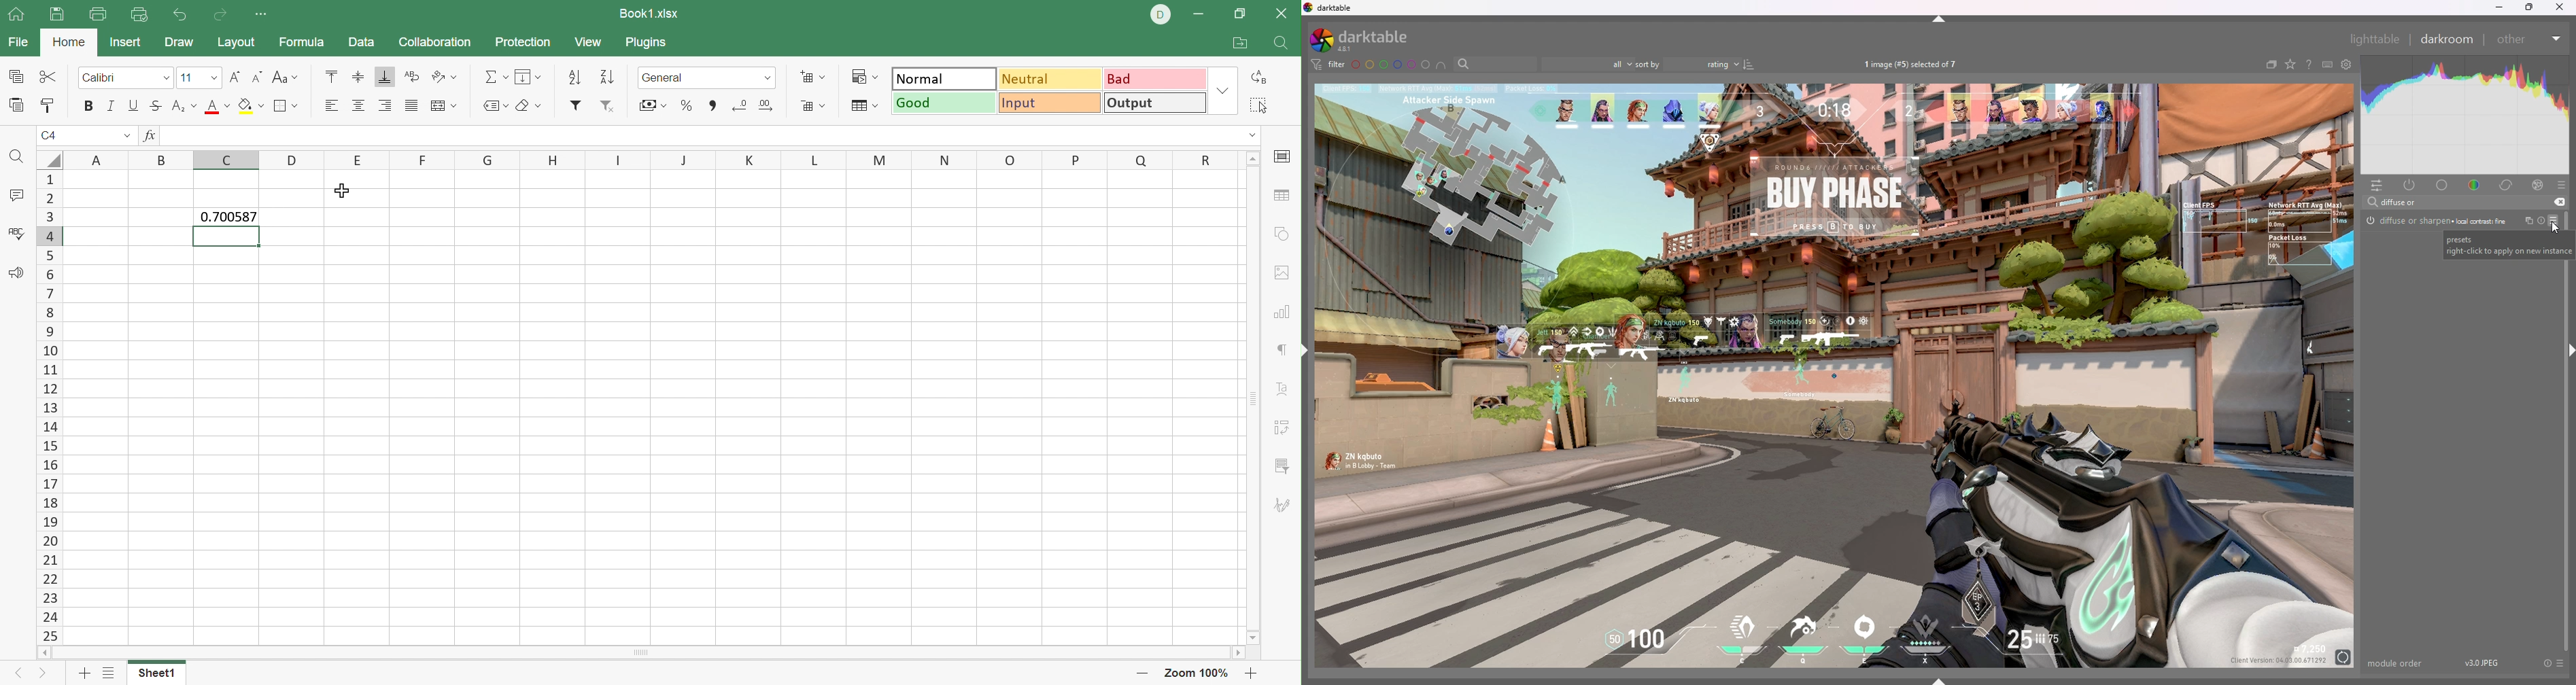 The height and width of the screenshot is (700, 2576). What do you see at coordinates (1284, 427) in the screenshot?
I see `Pivot table settings` at bounding box center [1284, 427].